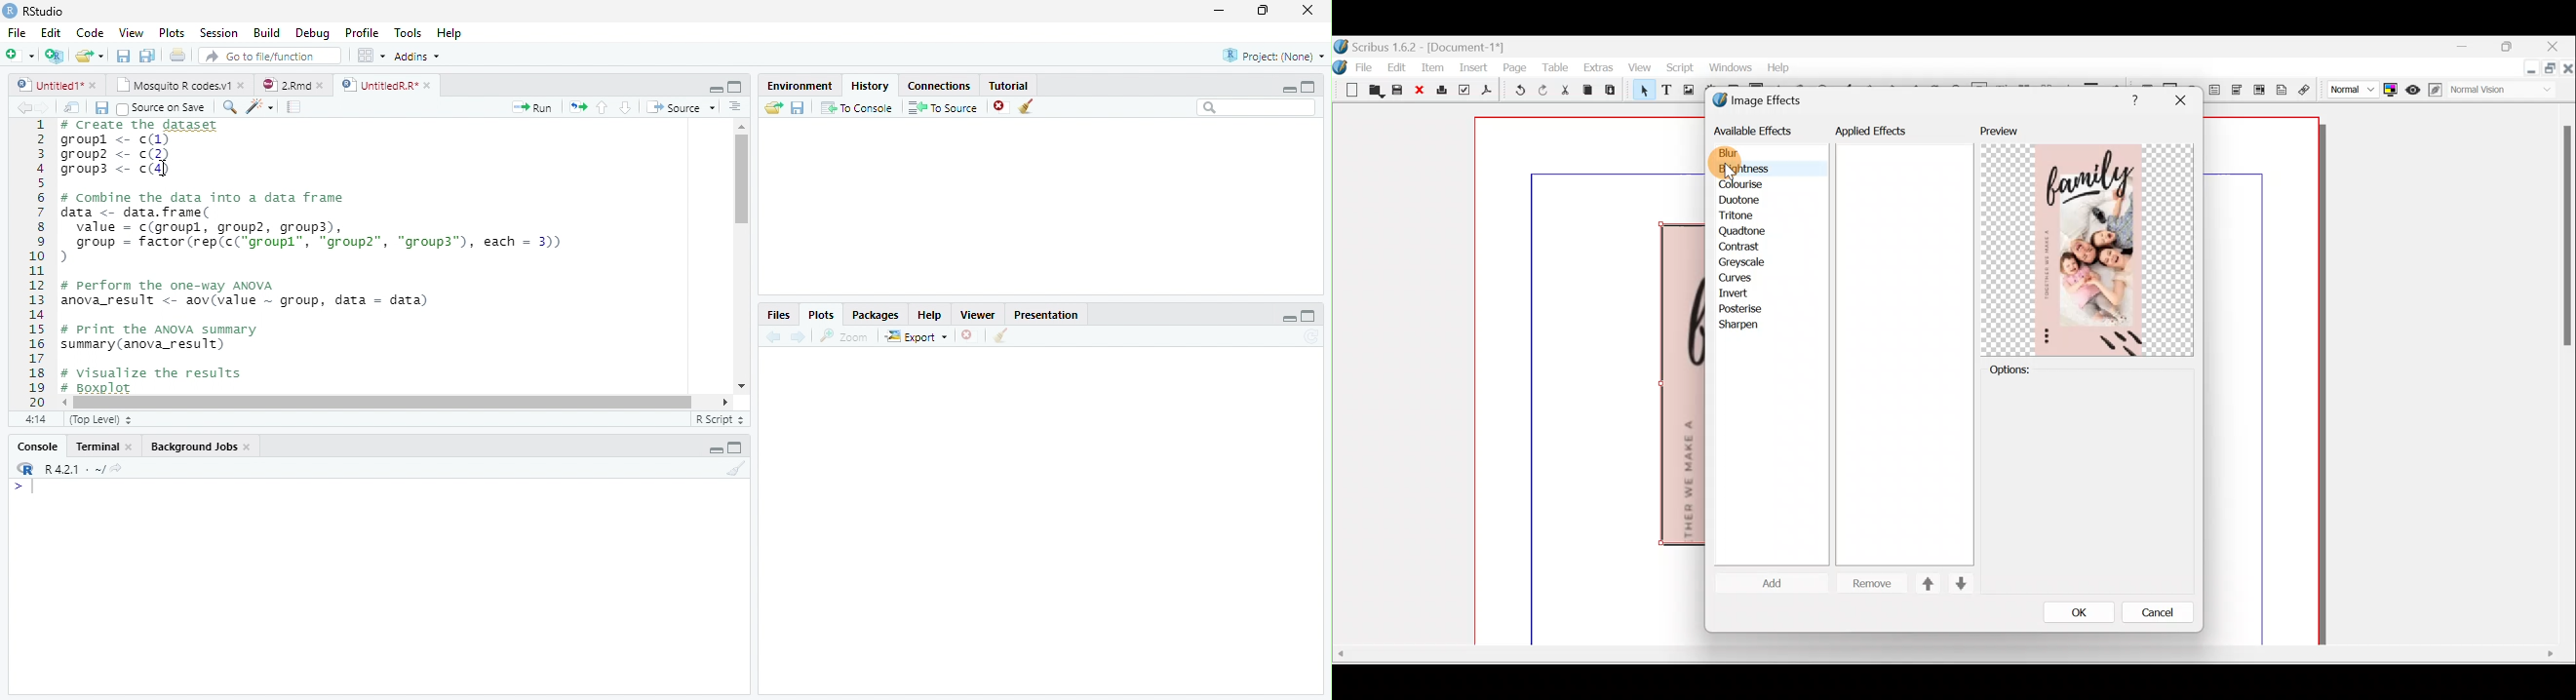  Describe the element at coordinates (1686, 91) in the screenshot. I see `Image frame` at that location.